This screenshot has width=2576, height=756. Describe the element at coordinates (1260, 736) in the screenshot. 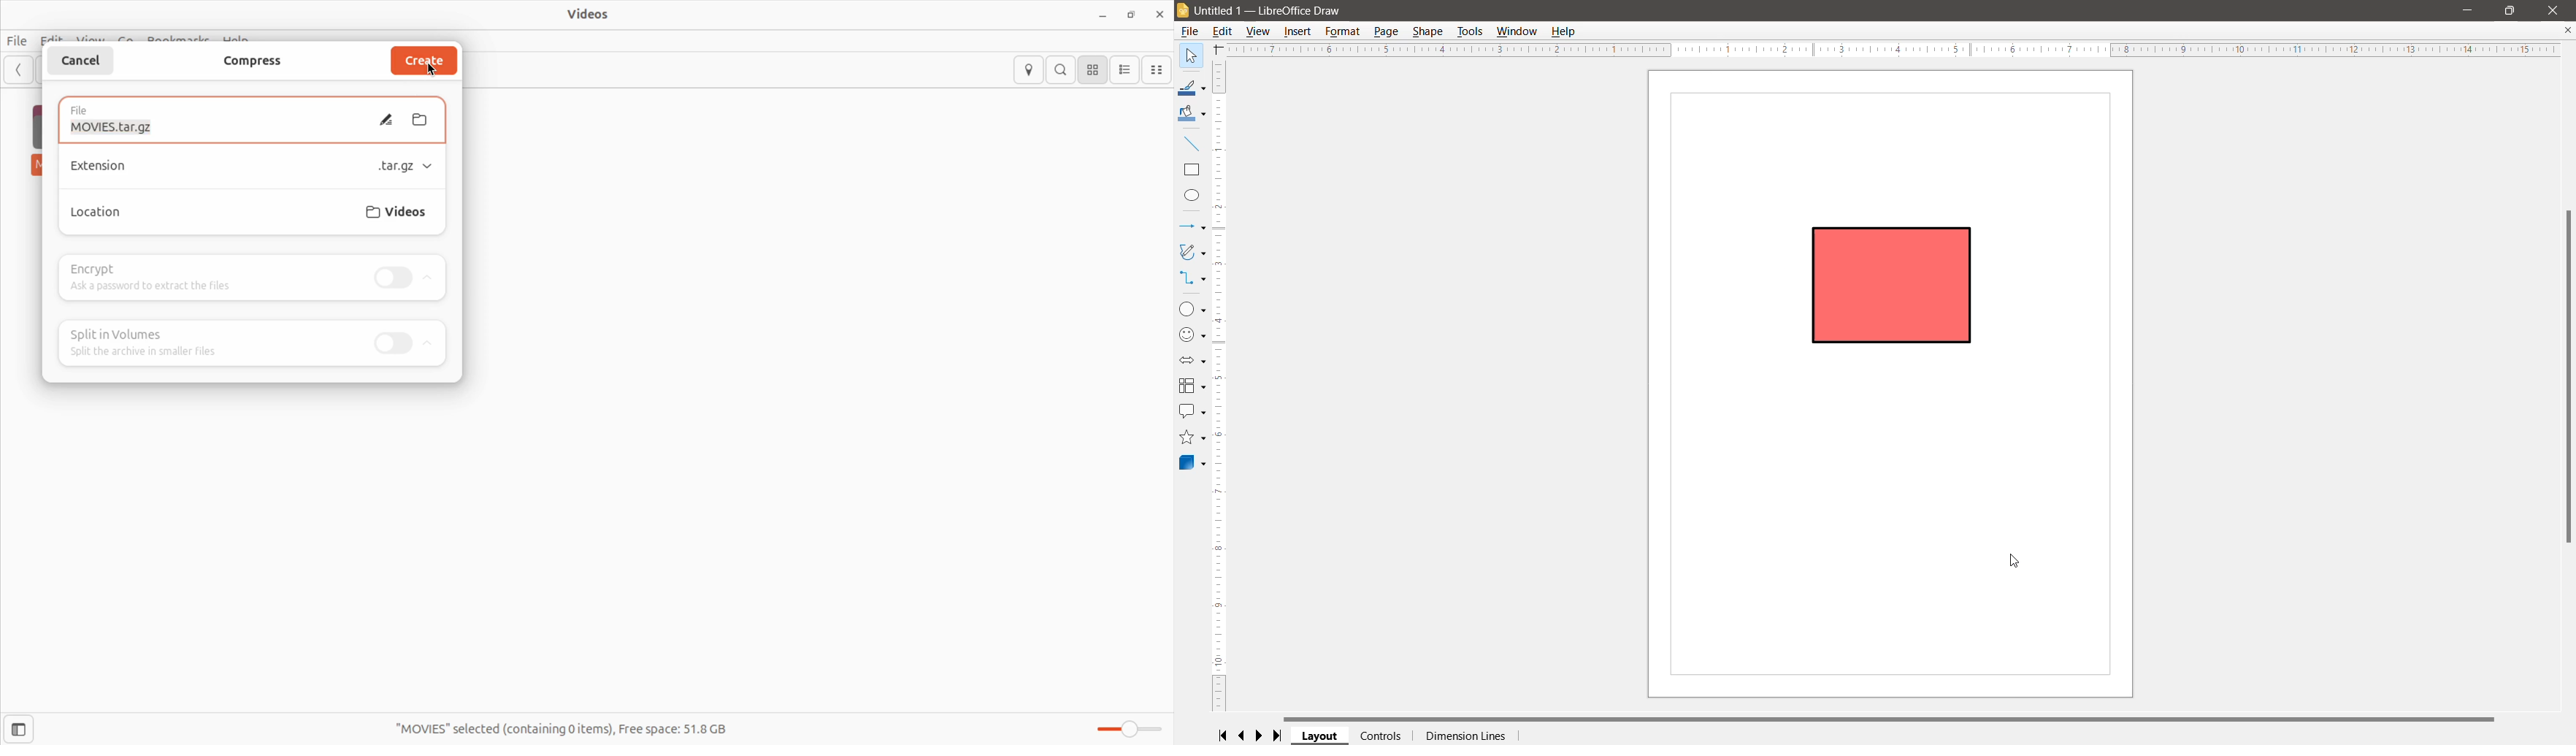

I see `Scroll to next page` at that location.